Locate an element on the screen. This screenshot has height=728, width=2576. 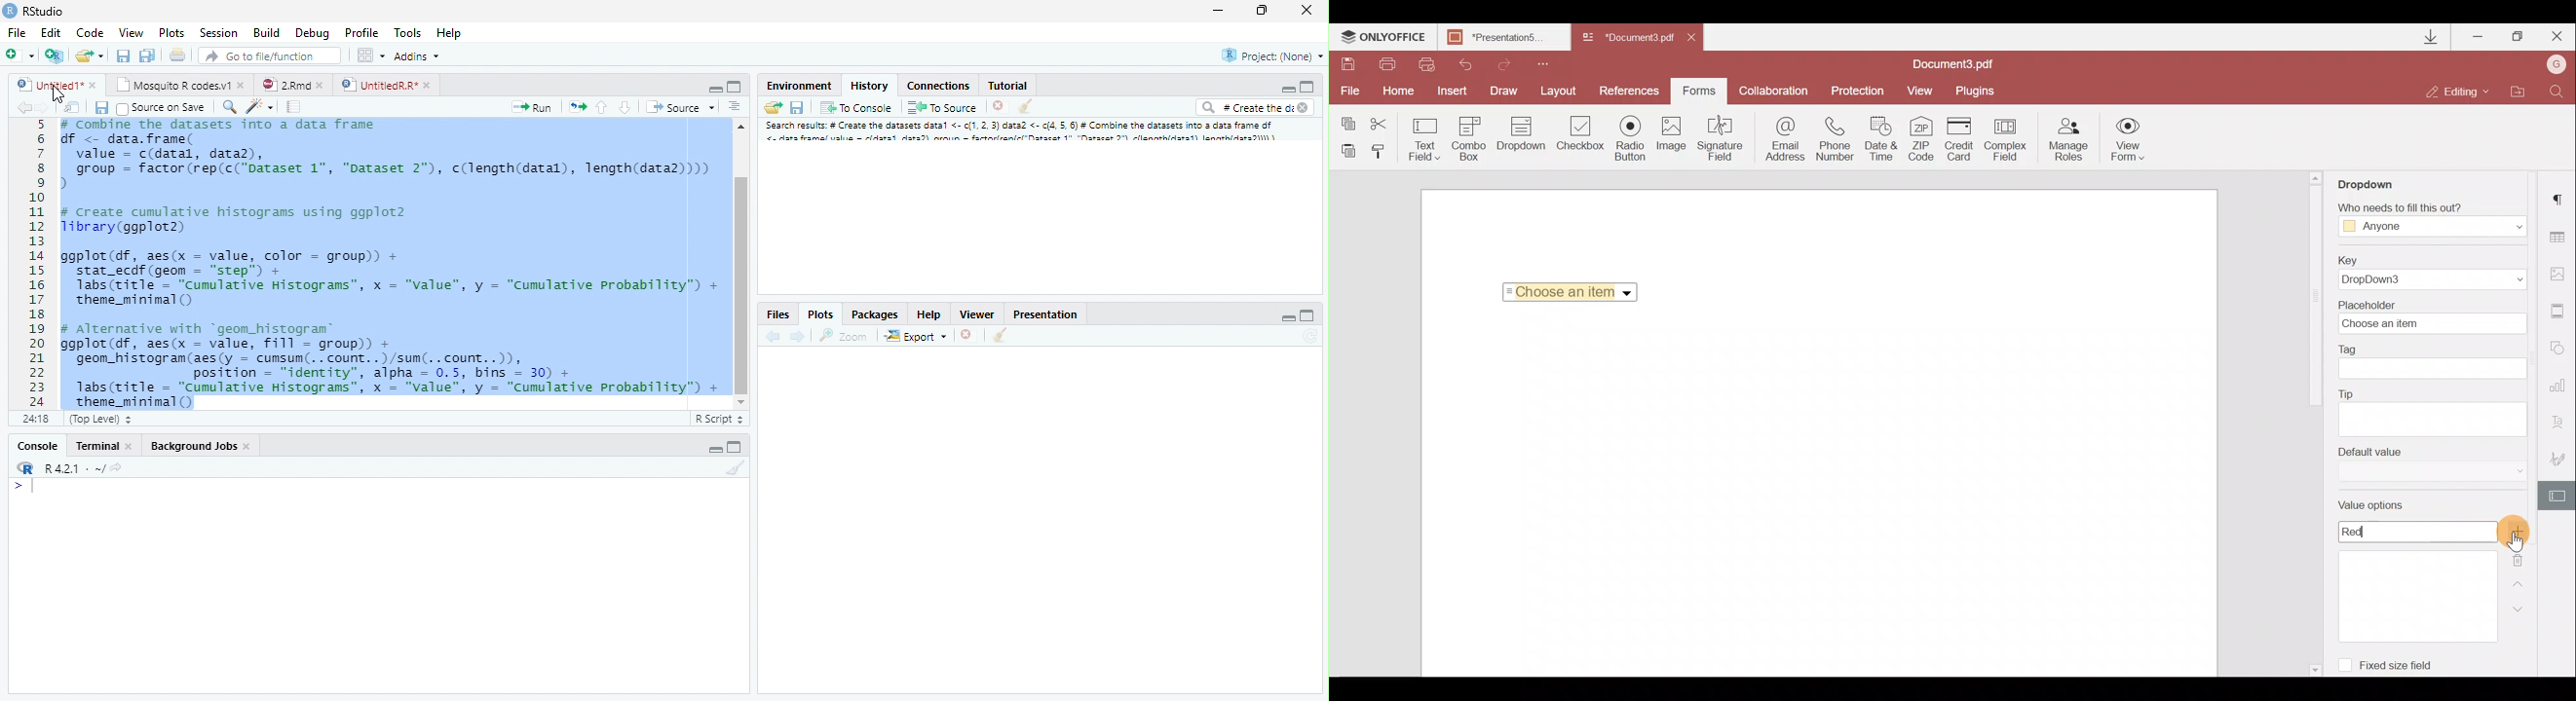
Minimize is located at coordinates (1285, 316).